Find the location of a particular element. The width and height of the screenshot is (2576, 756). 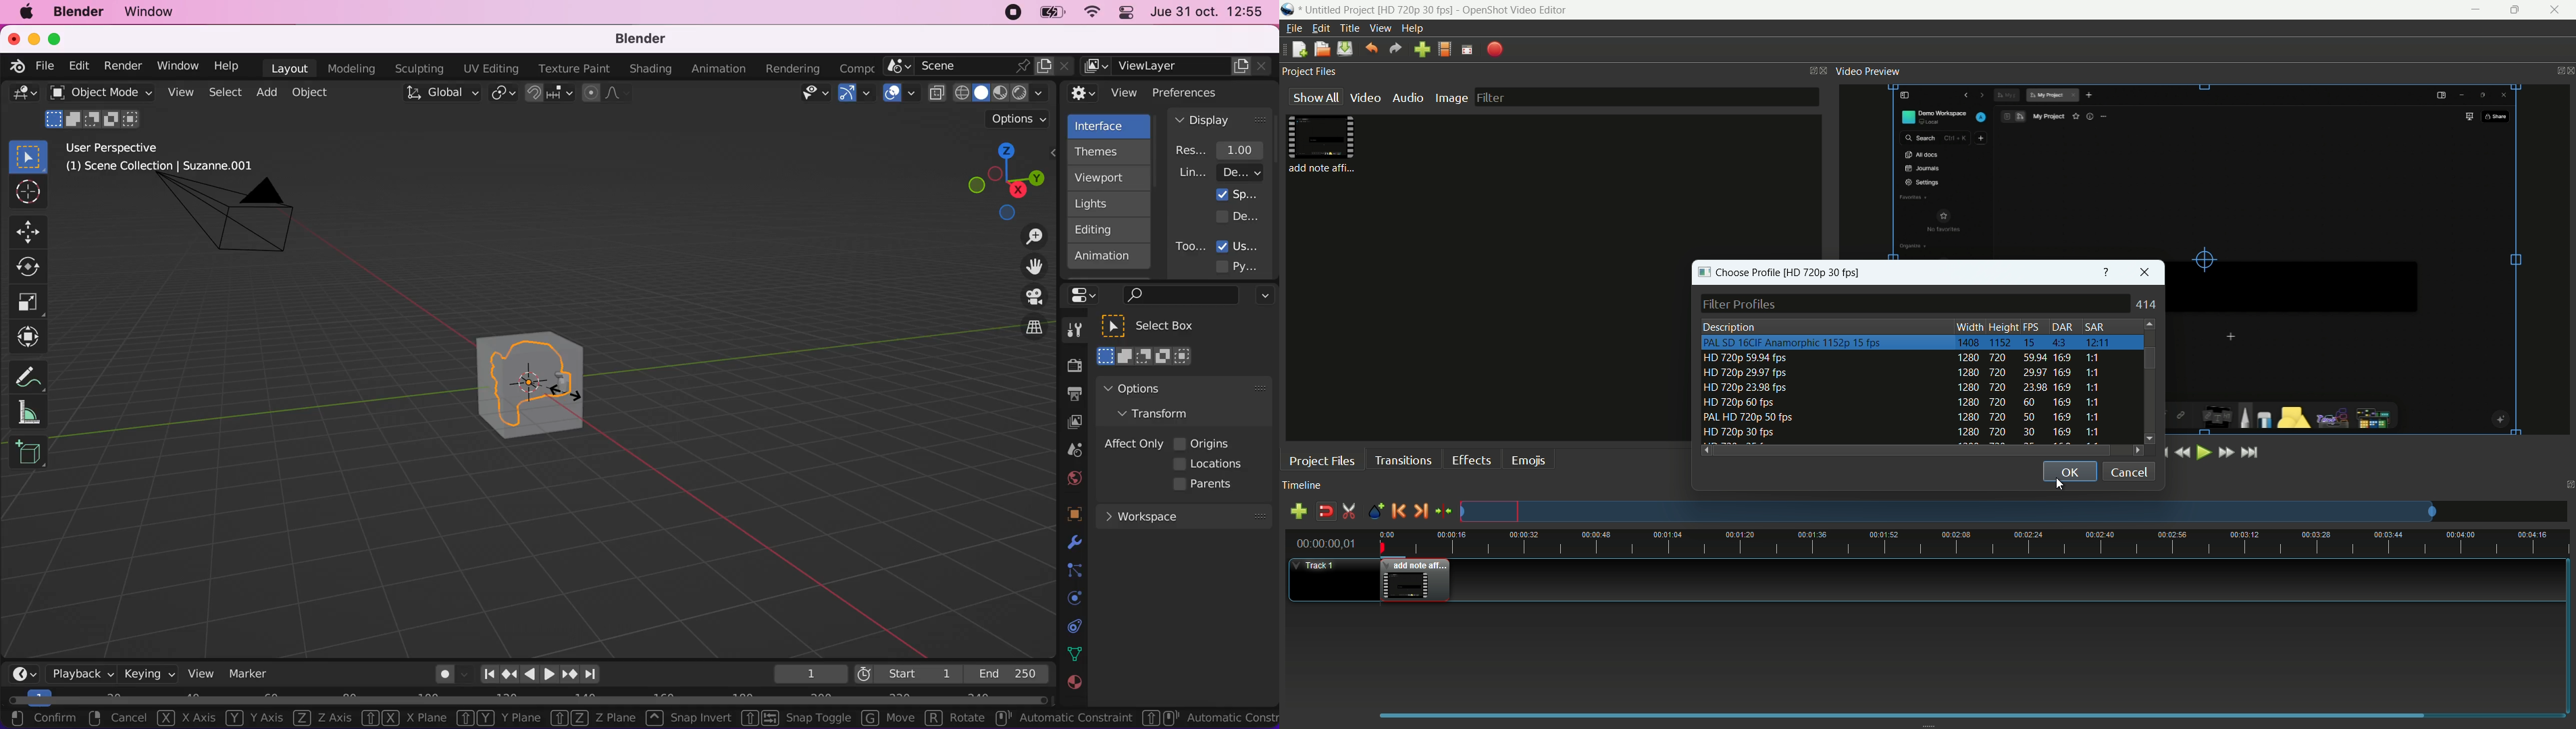

view object types is located at coordinates (813, 96).